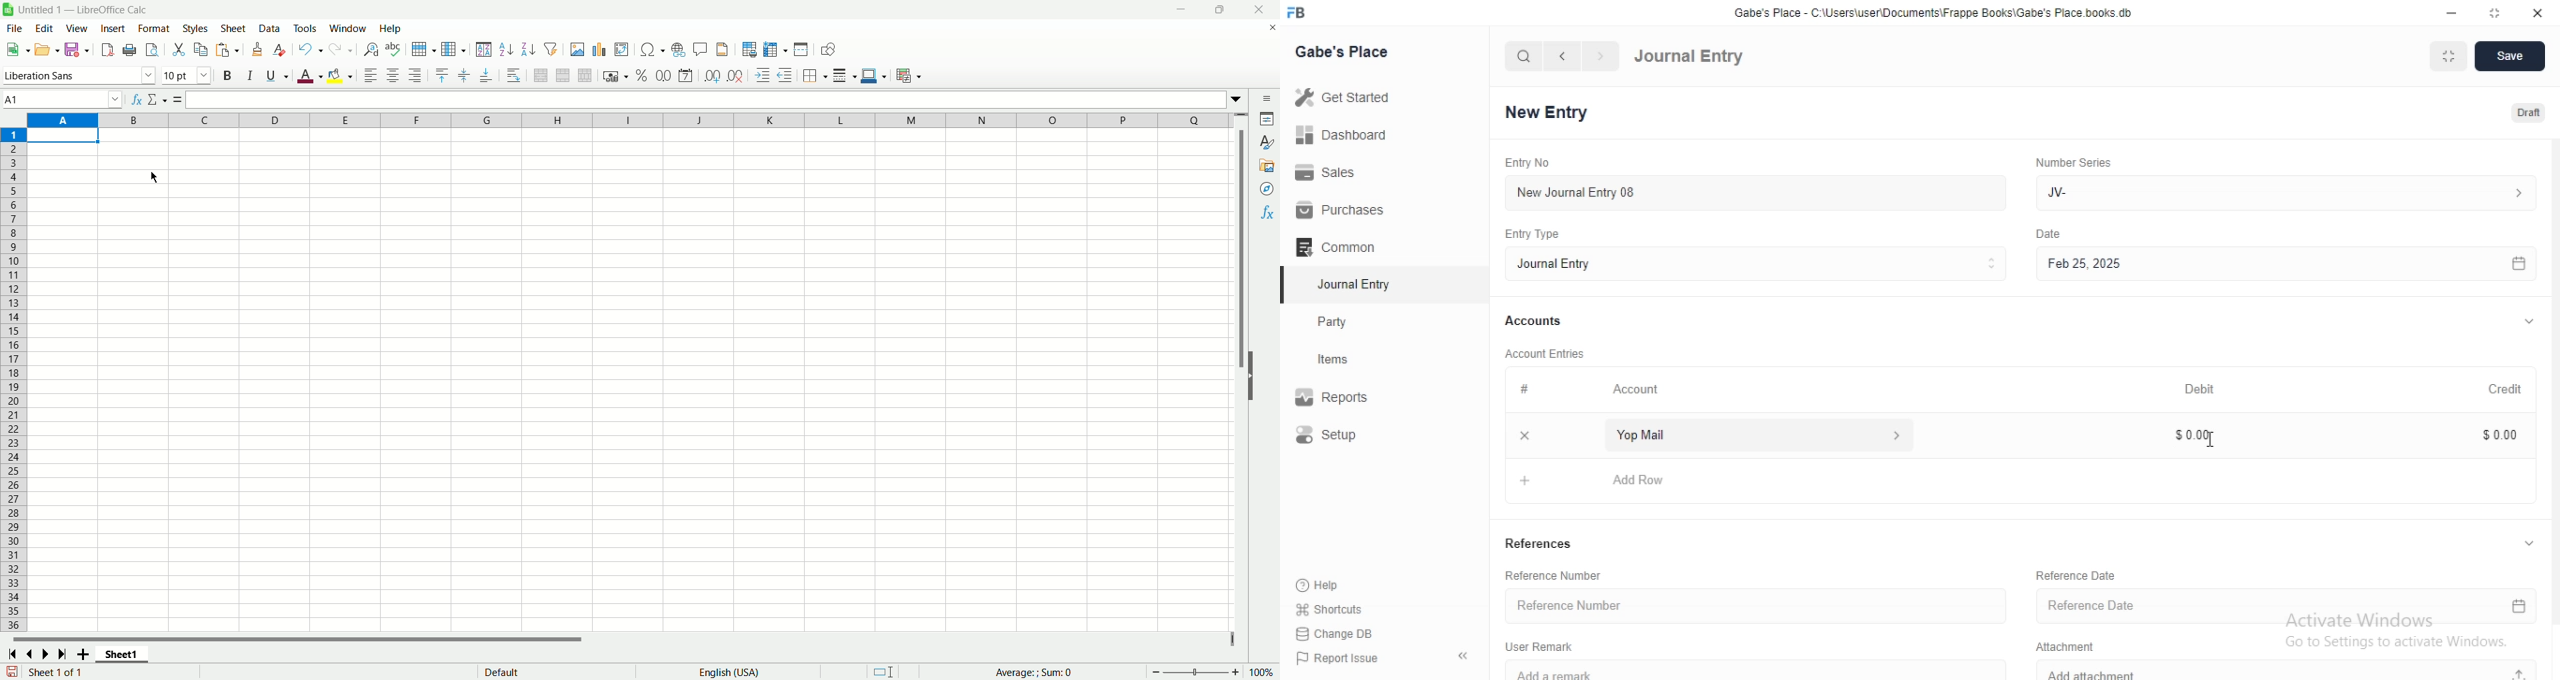 The image size is (2576, 700). Describe the element at coordinates (228, 51) in the screenshot. I see `paste` at that location.